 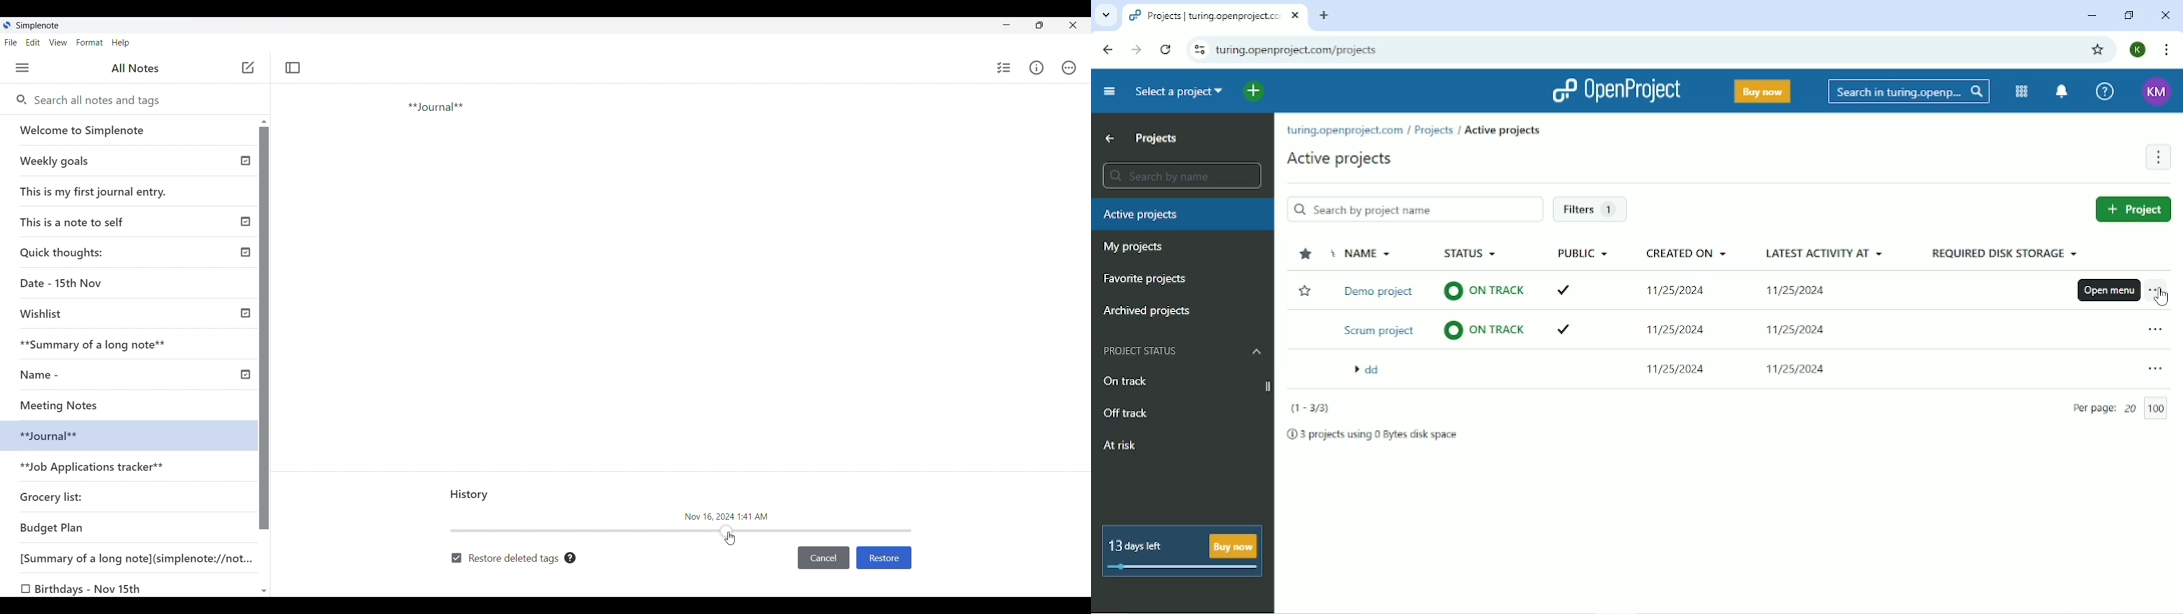 What do you see at coordinates (246, 268) in the screenshot?
I see `Published notes indicated by check icon` at bounding box center [246, 268].